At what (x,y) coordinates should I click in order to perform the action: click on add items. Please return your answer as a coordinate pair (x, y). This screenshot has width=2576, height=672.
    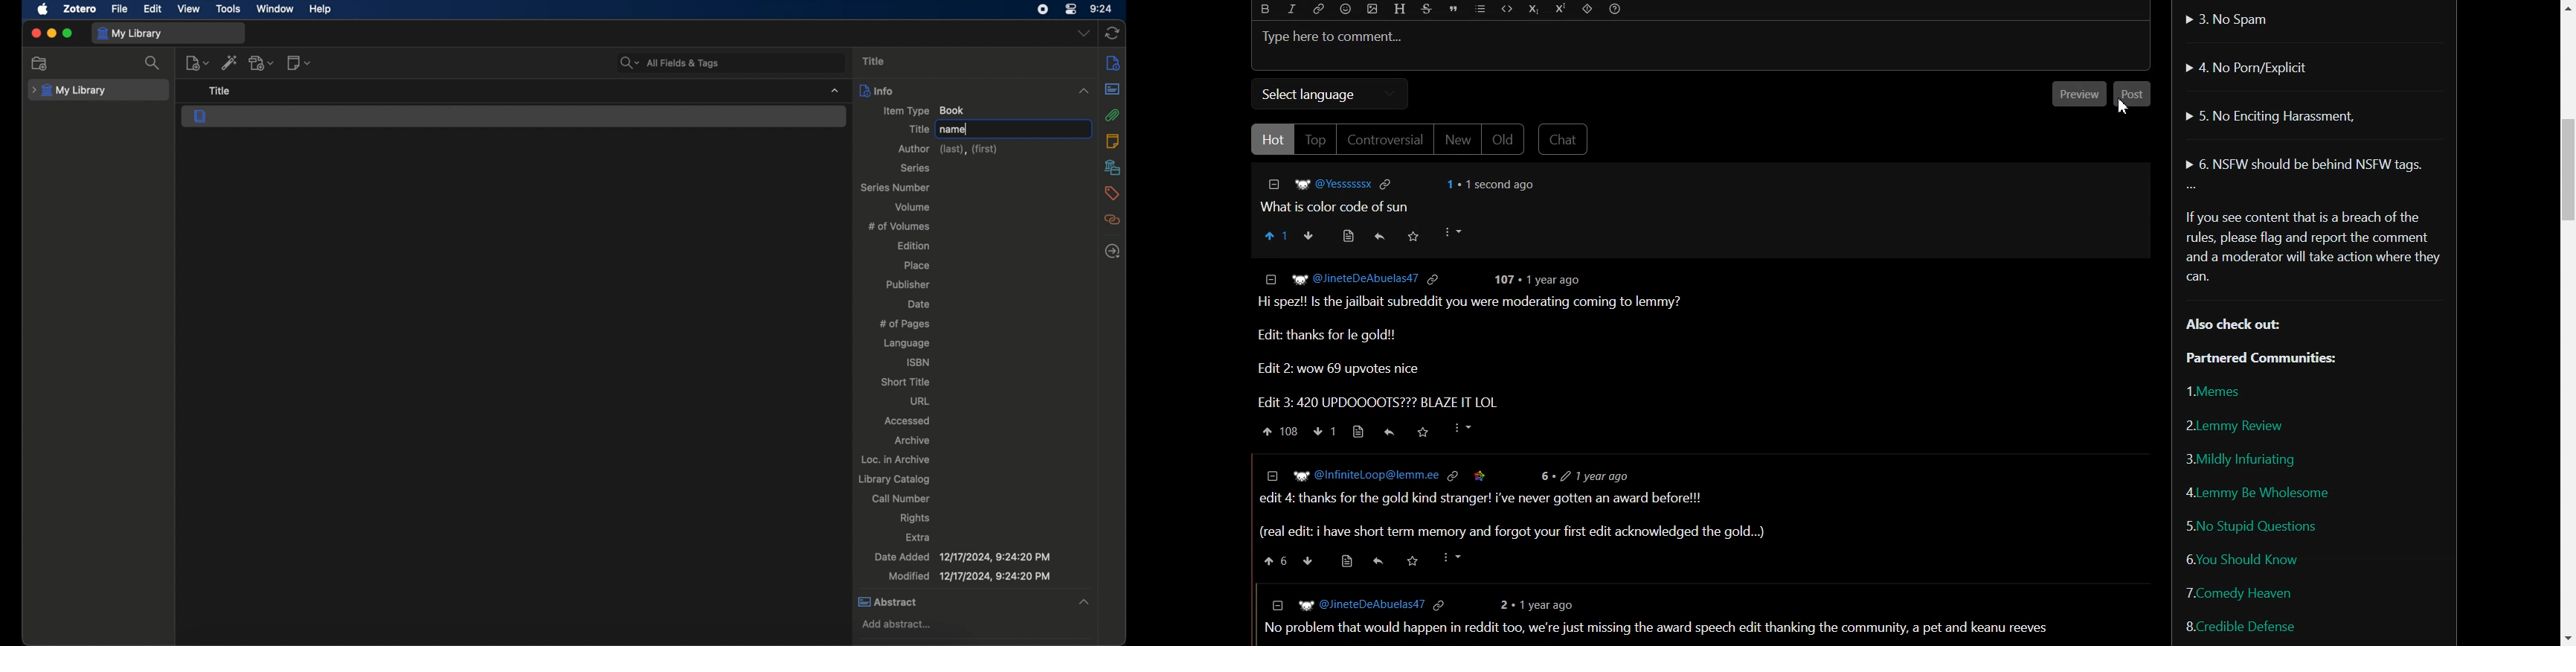
    Looking at the image, I should click on (230, 62).